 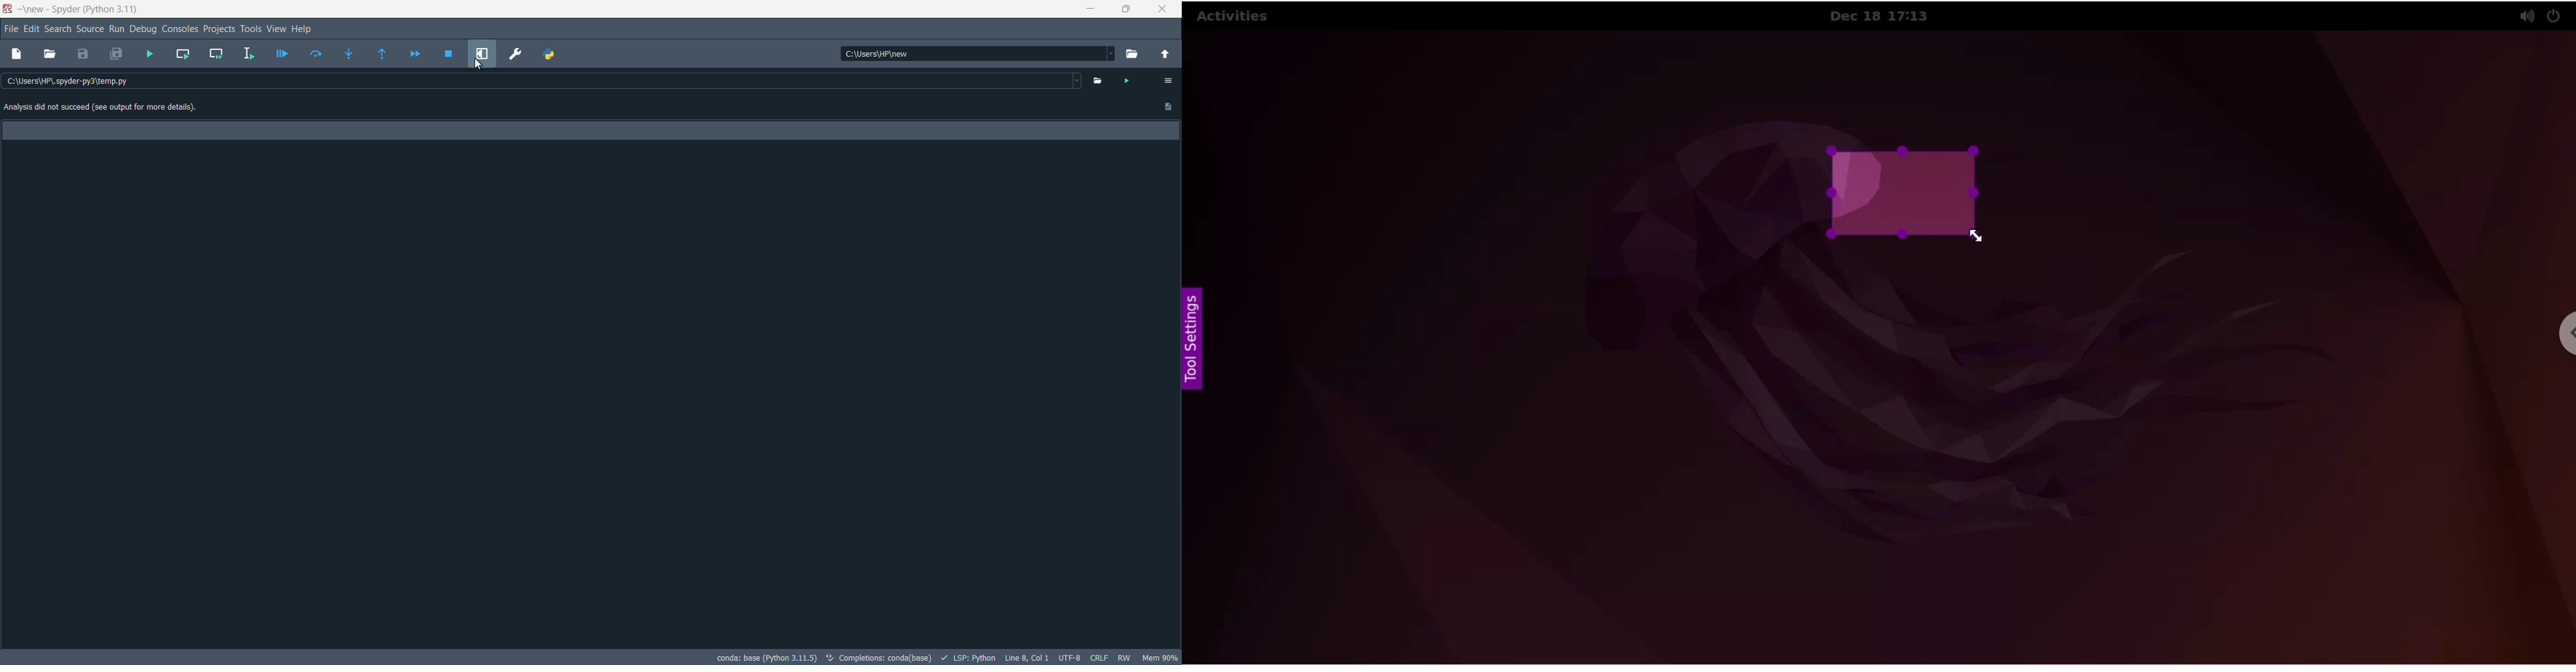 I want to click on run file, so click(x=1128, y=81).